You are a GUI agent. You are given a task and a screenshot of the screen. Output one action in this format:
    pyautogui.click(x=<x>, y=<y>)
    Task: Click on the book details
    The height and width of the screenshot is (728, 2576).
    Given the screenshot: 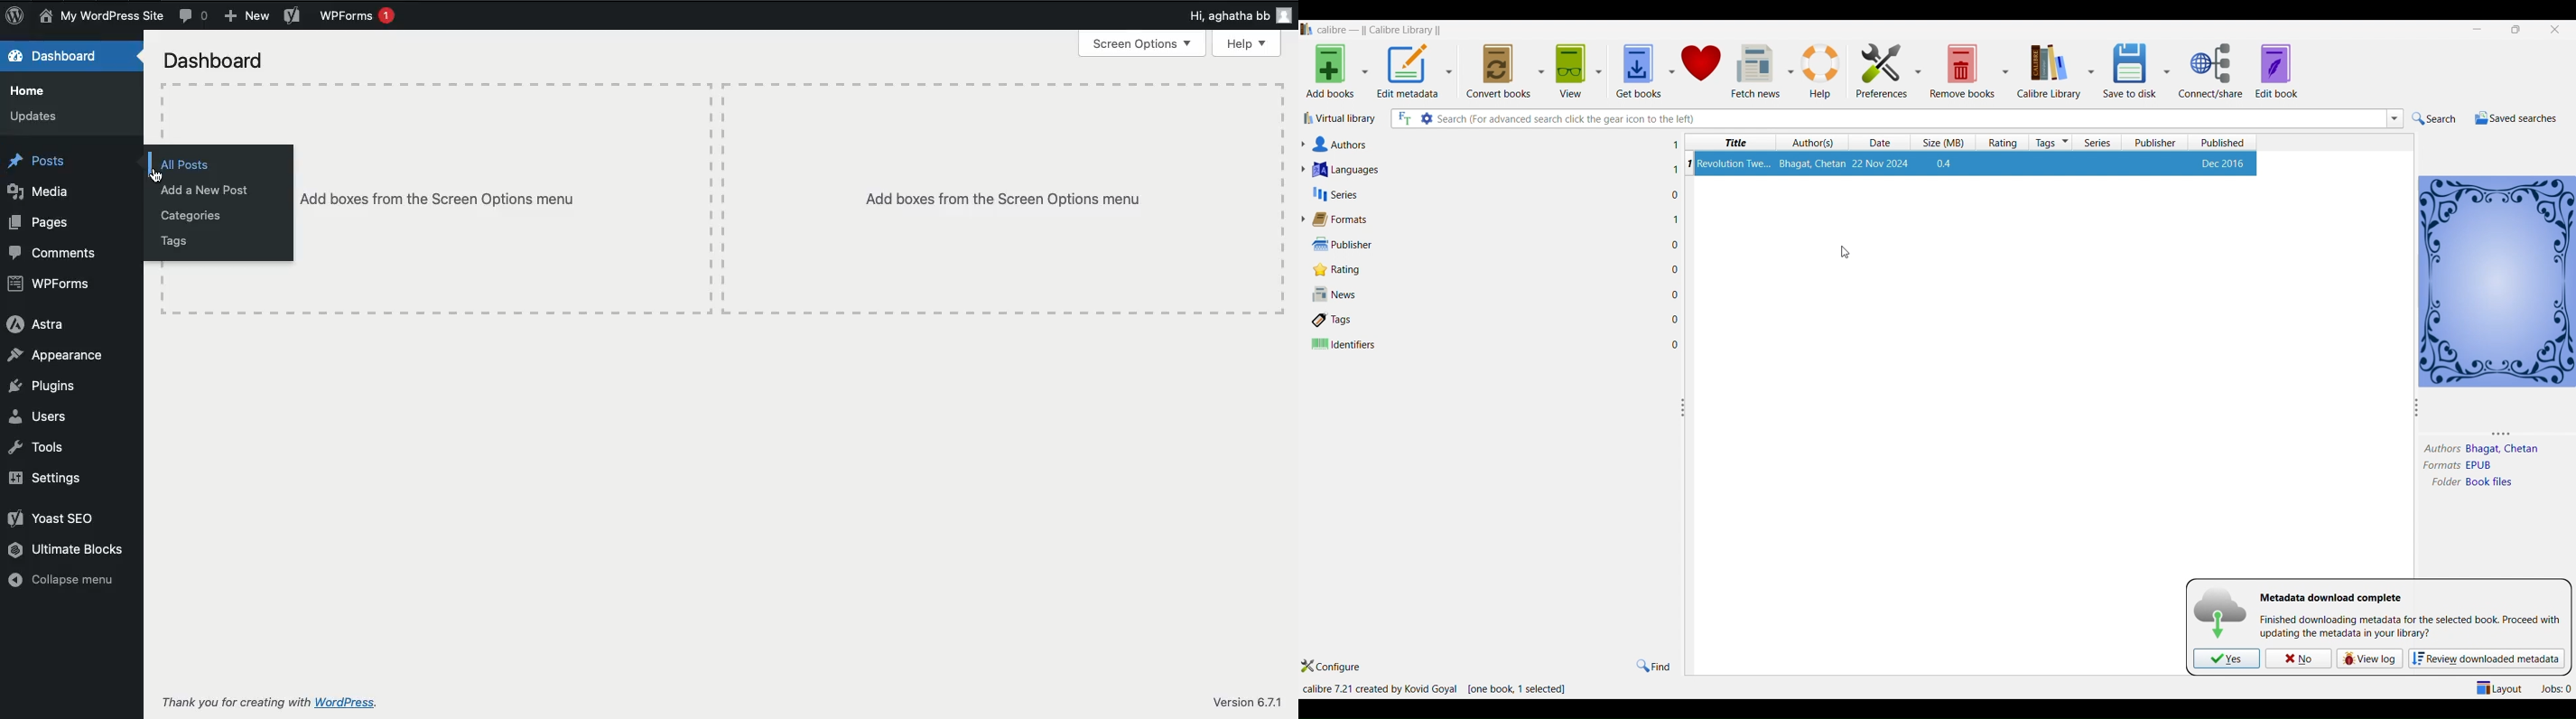 What is the action you would take?
    pyautogui.click(x=1978, y=163)
    